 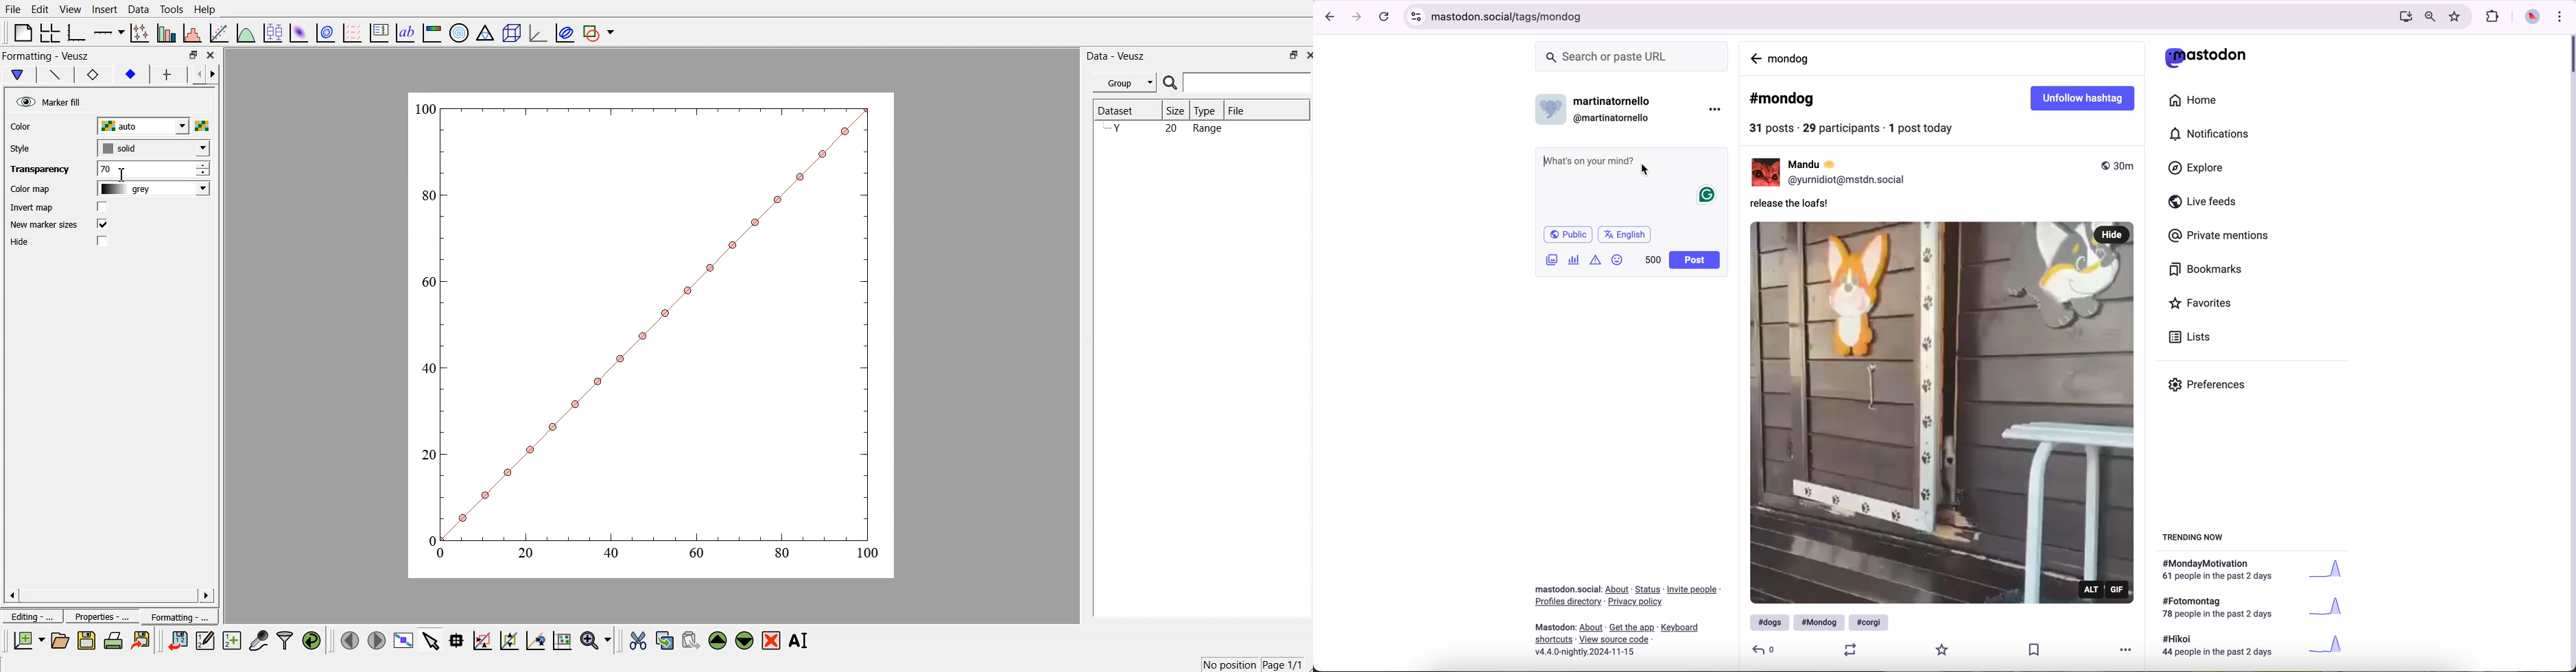 I want to click on auto, so click(x=152, y=126).